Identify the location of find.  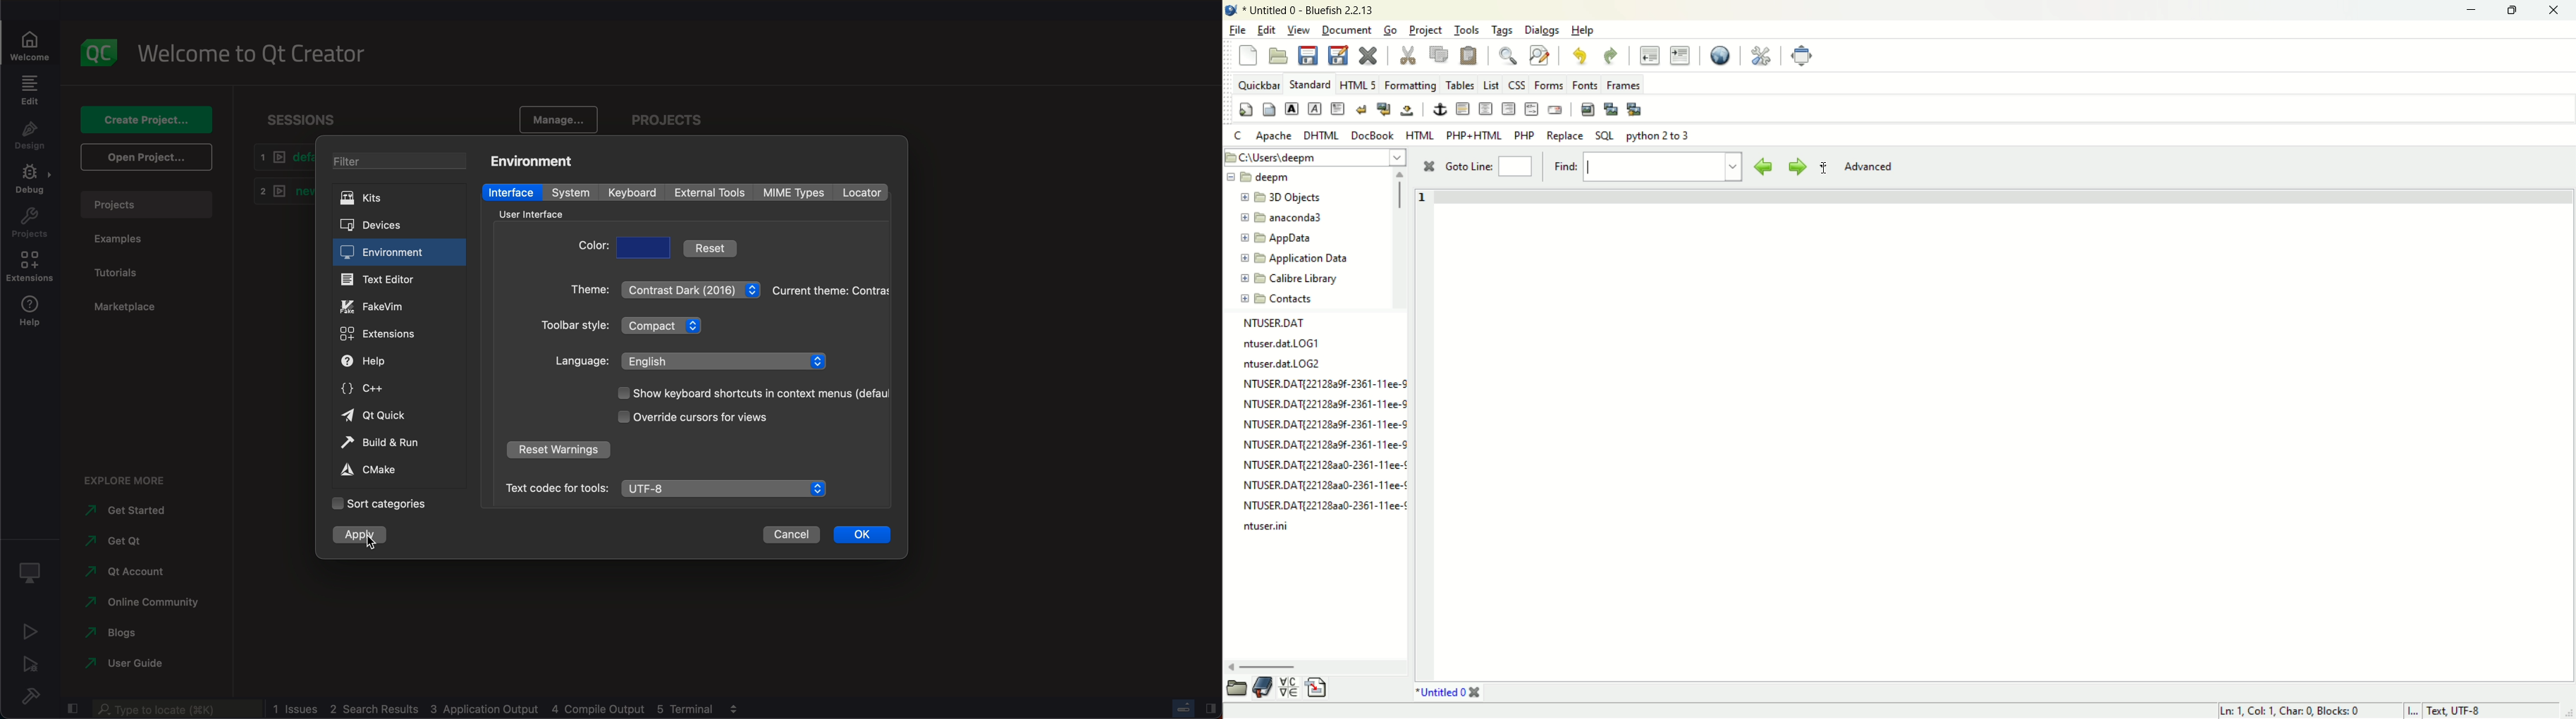
(1644, 168).